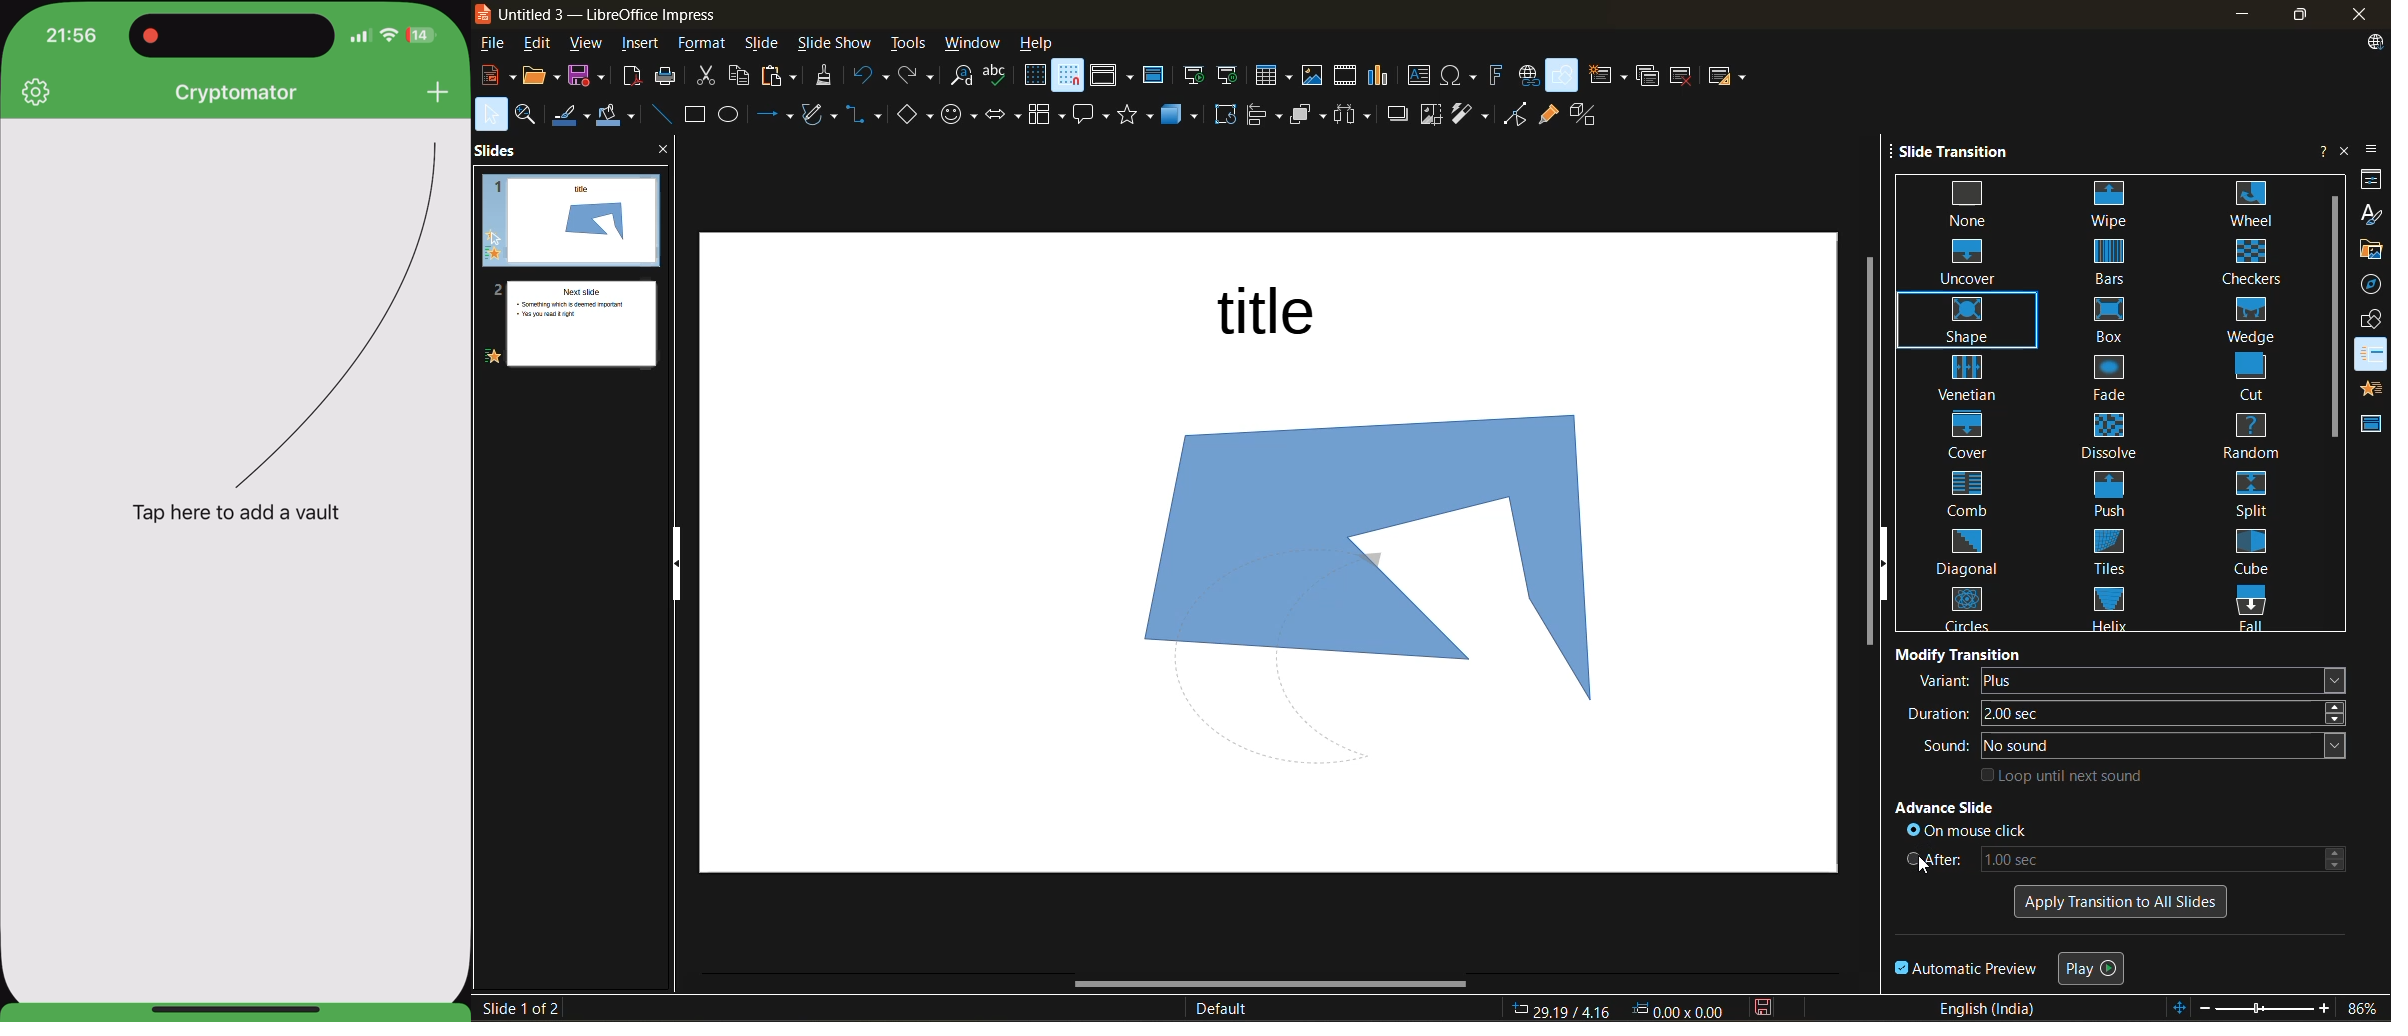 The image size is (2408, 1036). What do you see at coordinates (1516, 113) in the screenshot?
I see `toggle point edit mode` at bounding box center [1516, 113].